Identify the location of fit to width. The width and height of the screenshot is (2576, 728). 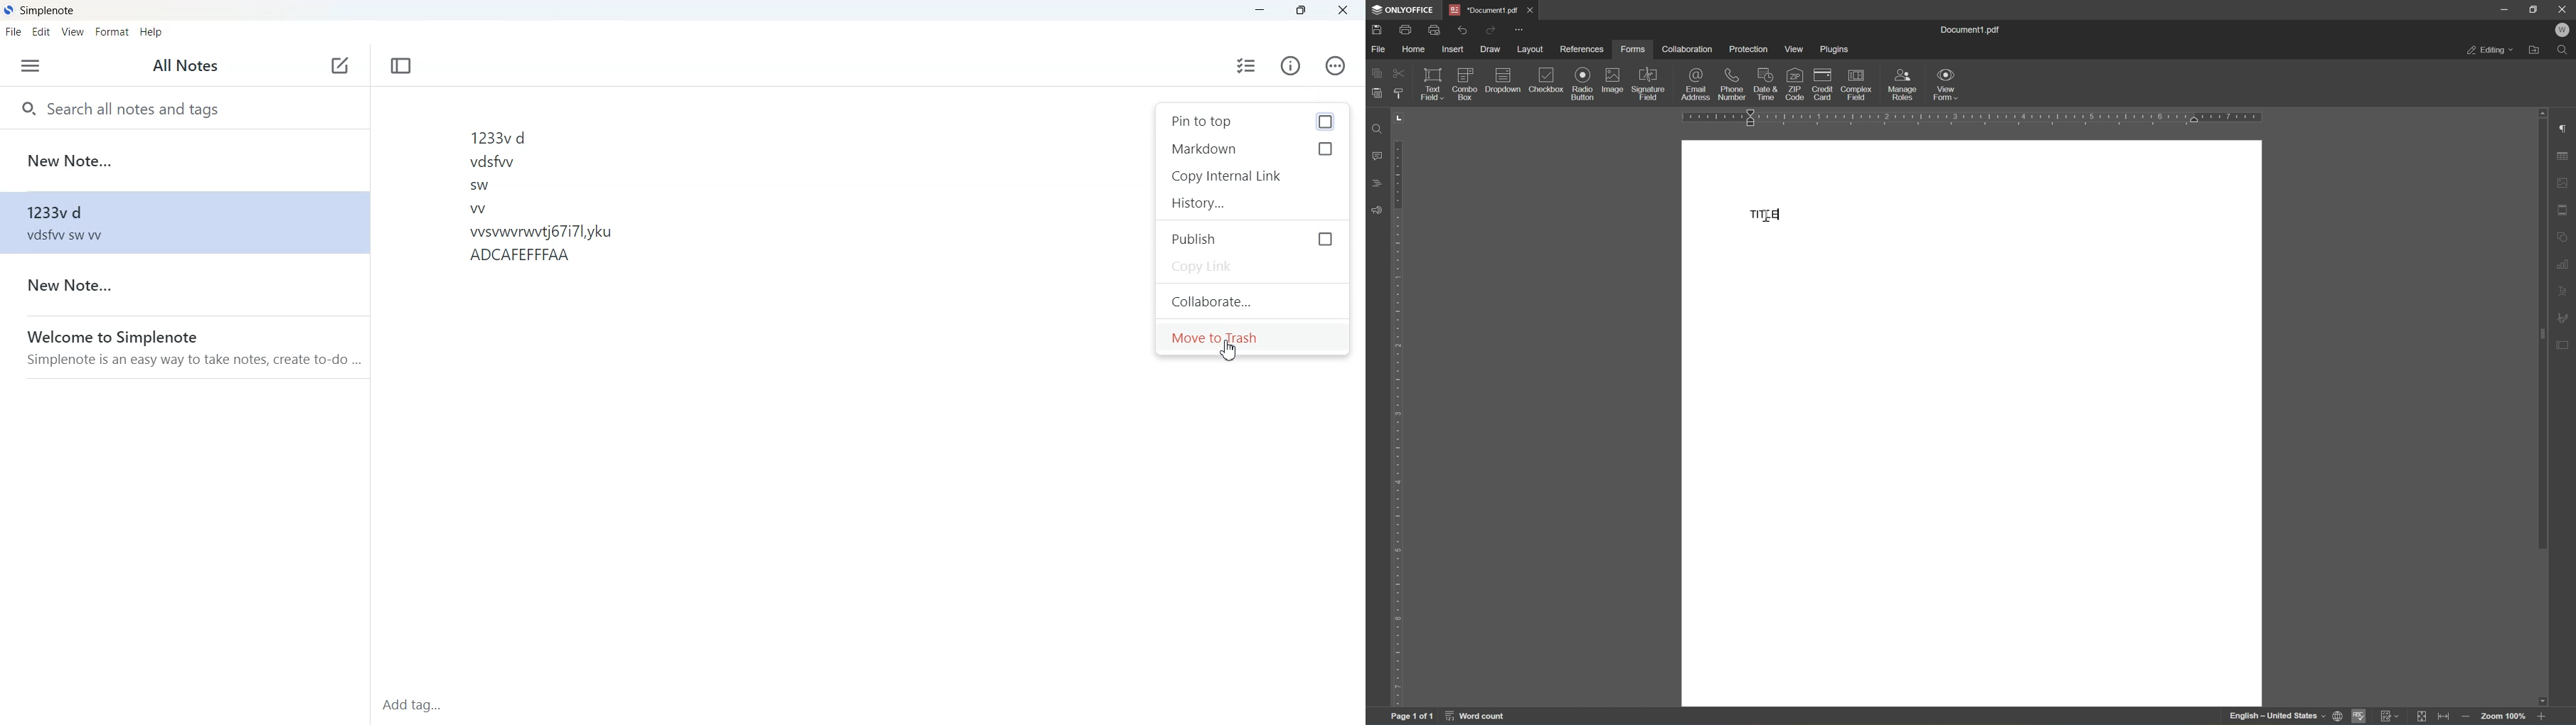
(2446, 716).